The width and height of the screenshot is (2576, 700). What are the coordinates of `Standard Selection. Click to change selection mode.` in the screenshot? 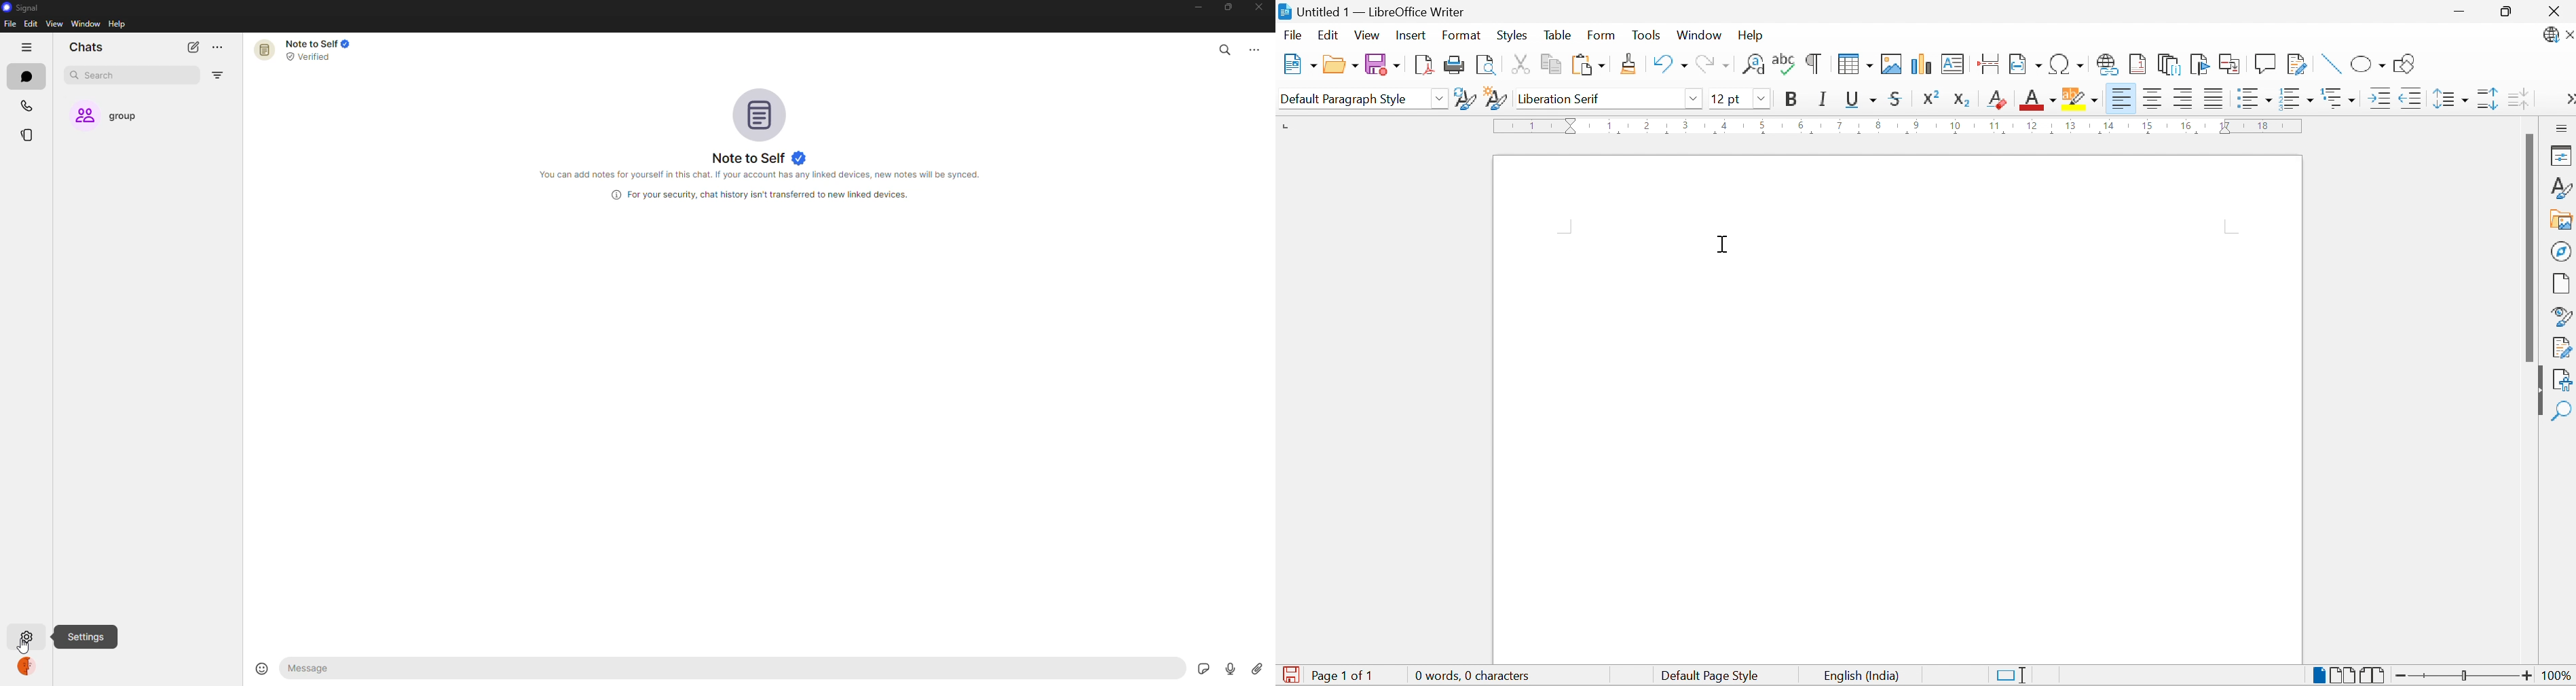 It's located at (2015, 675).